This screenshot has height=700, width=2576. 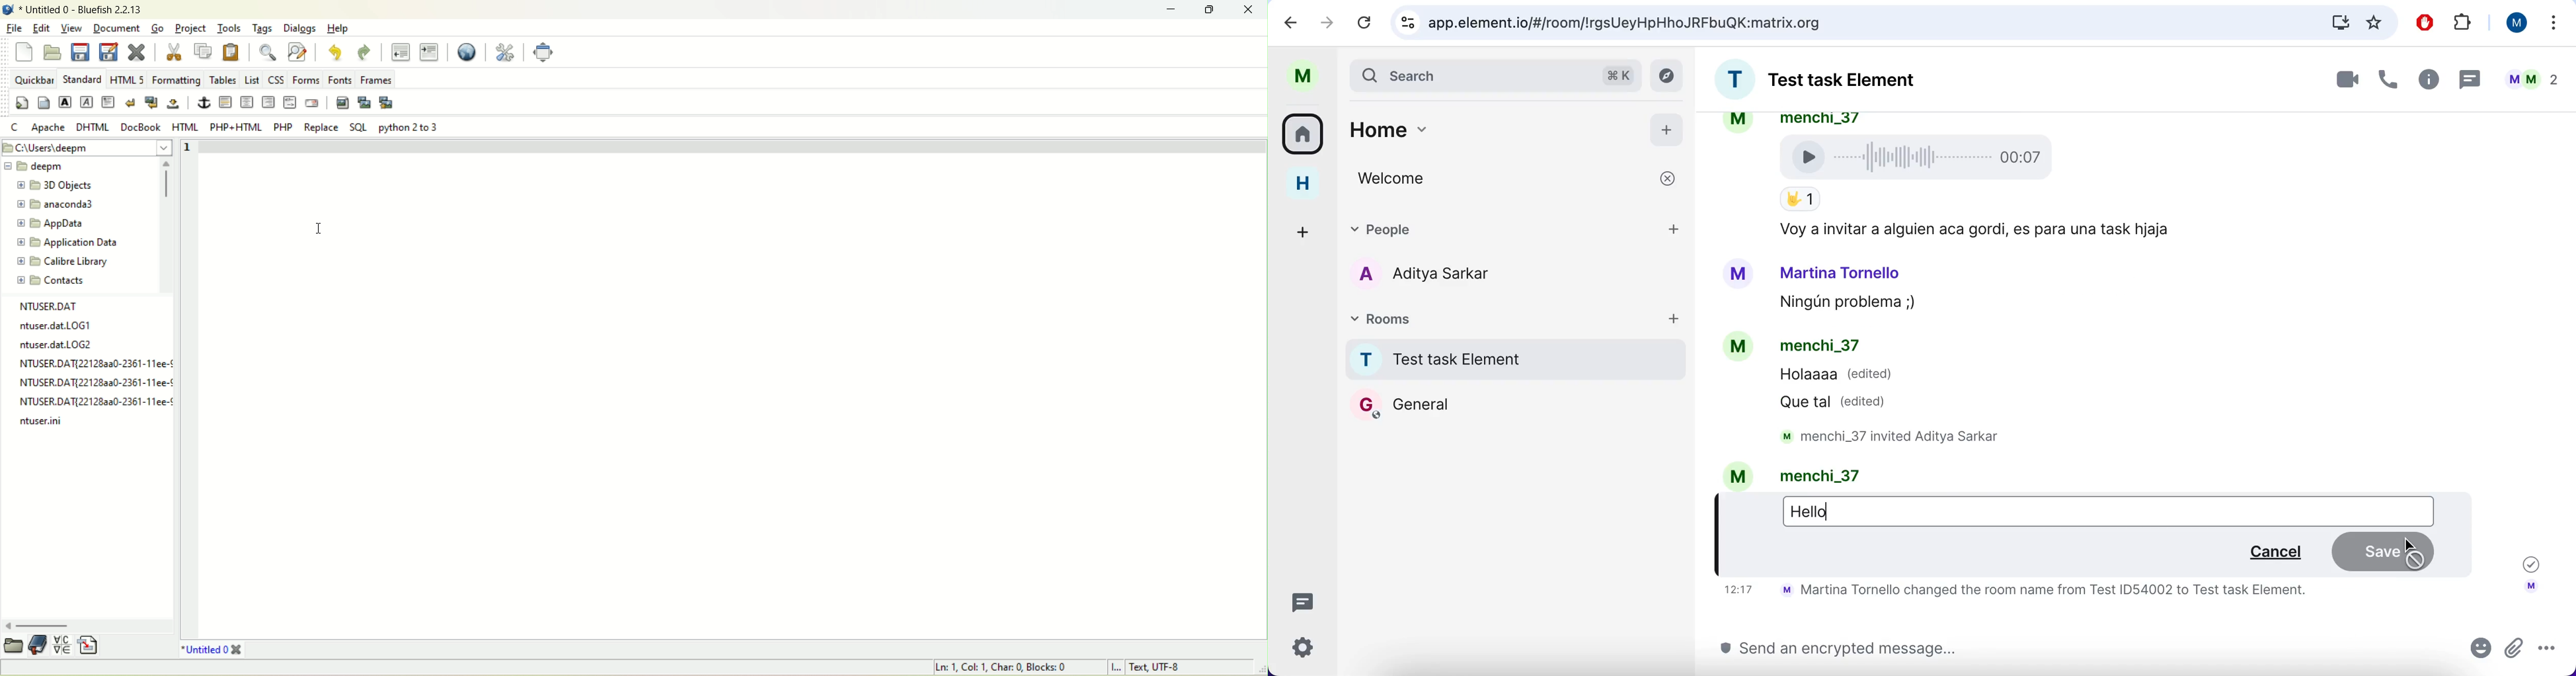 I want to click on account, so click(x=2530, y=590).